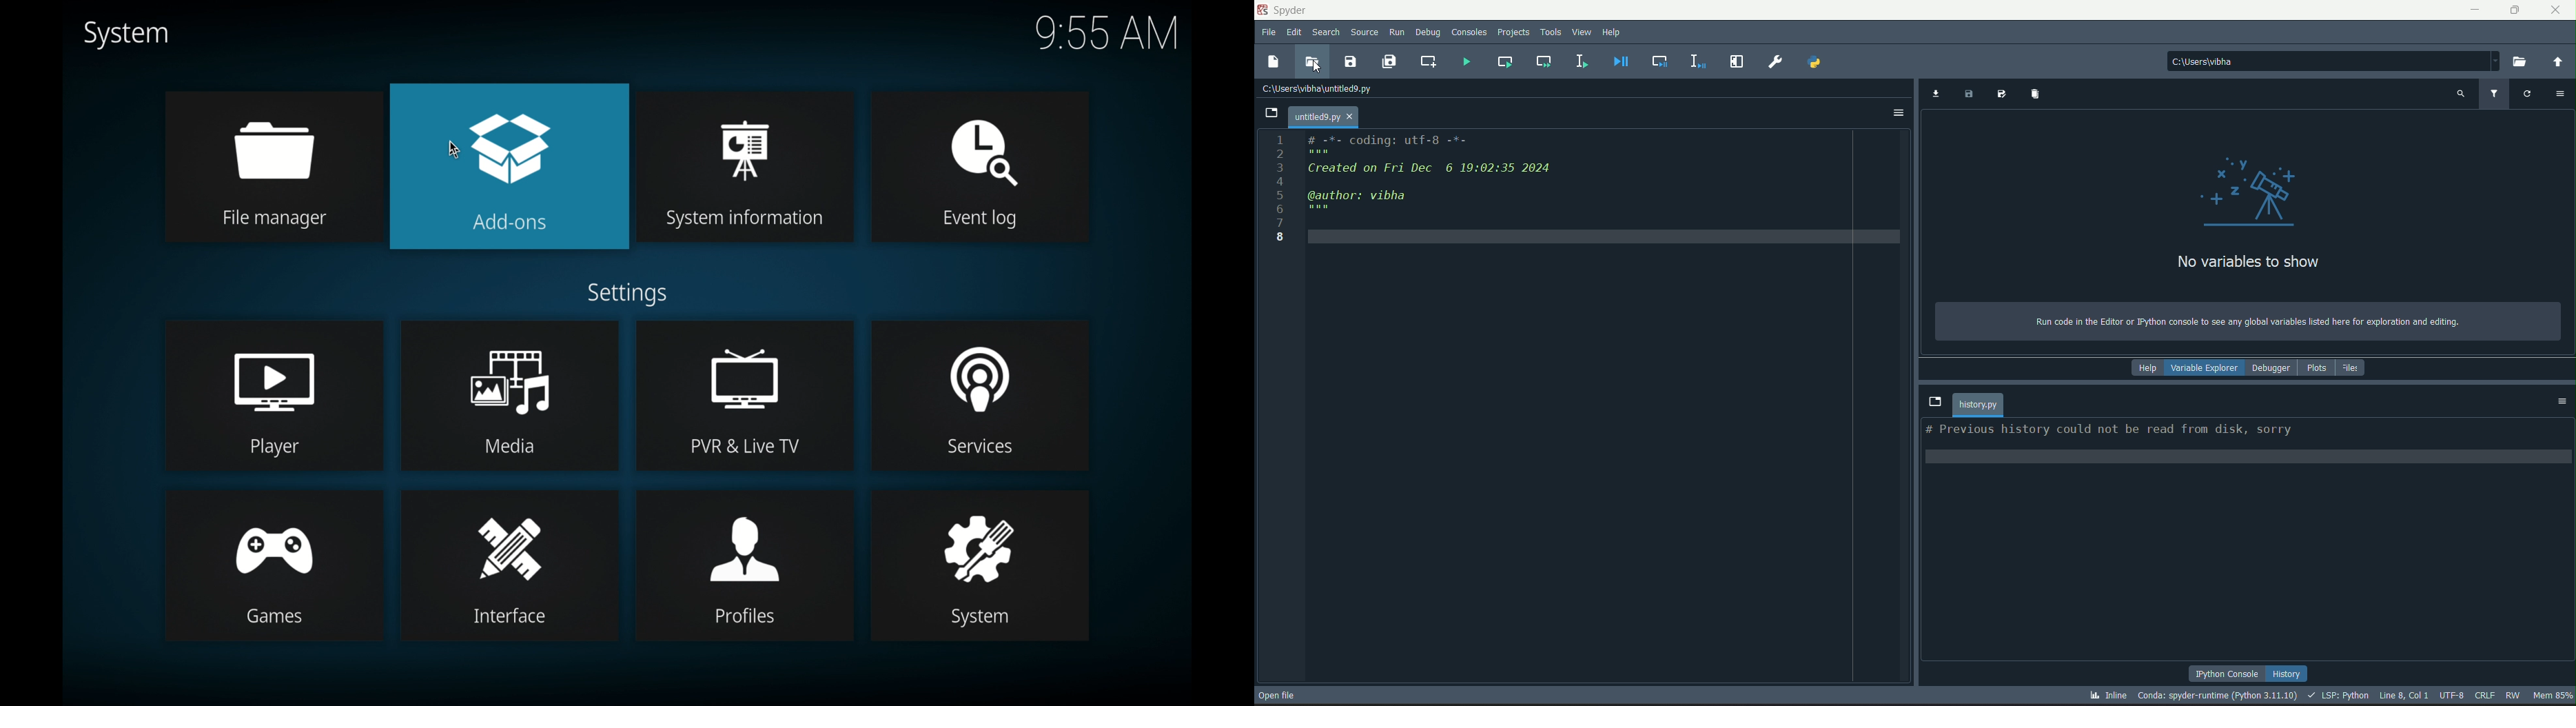  I want to click on stats, so click(2331, 696).